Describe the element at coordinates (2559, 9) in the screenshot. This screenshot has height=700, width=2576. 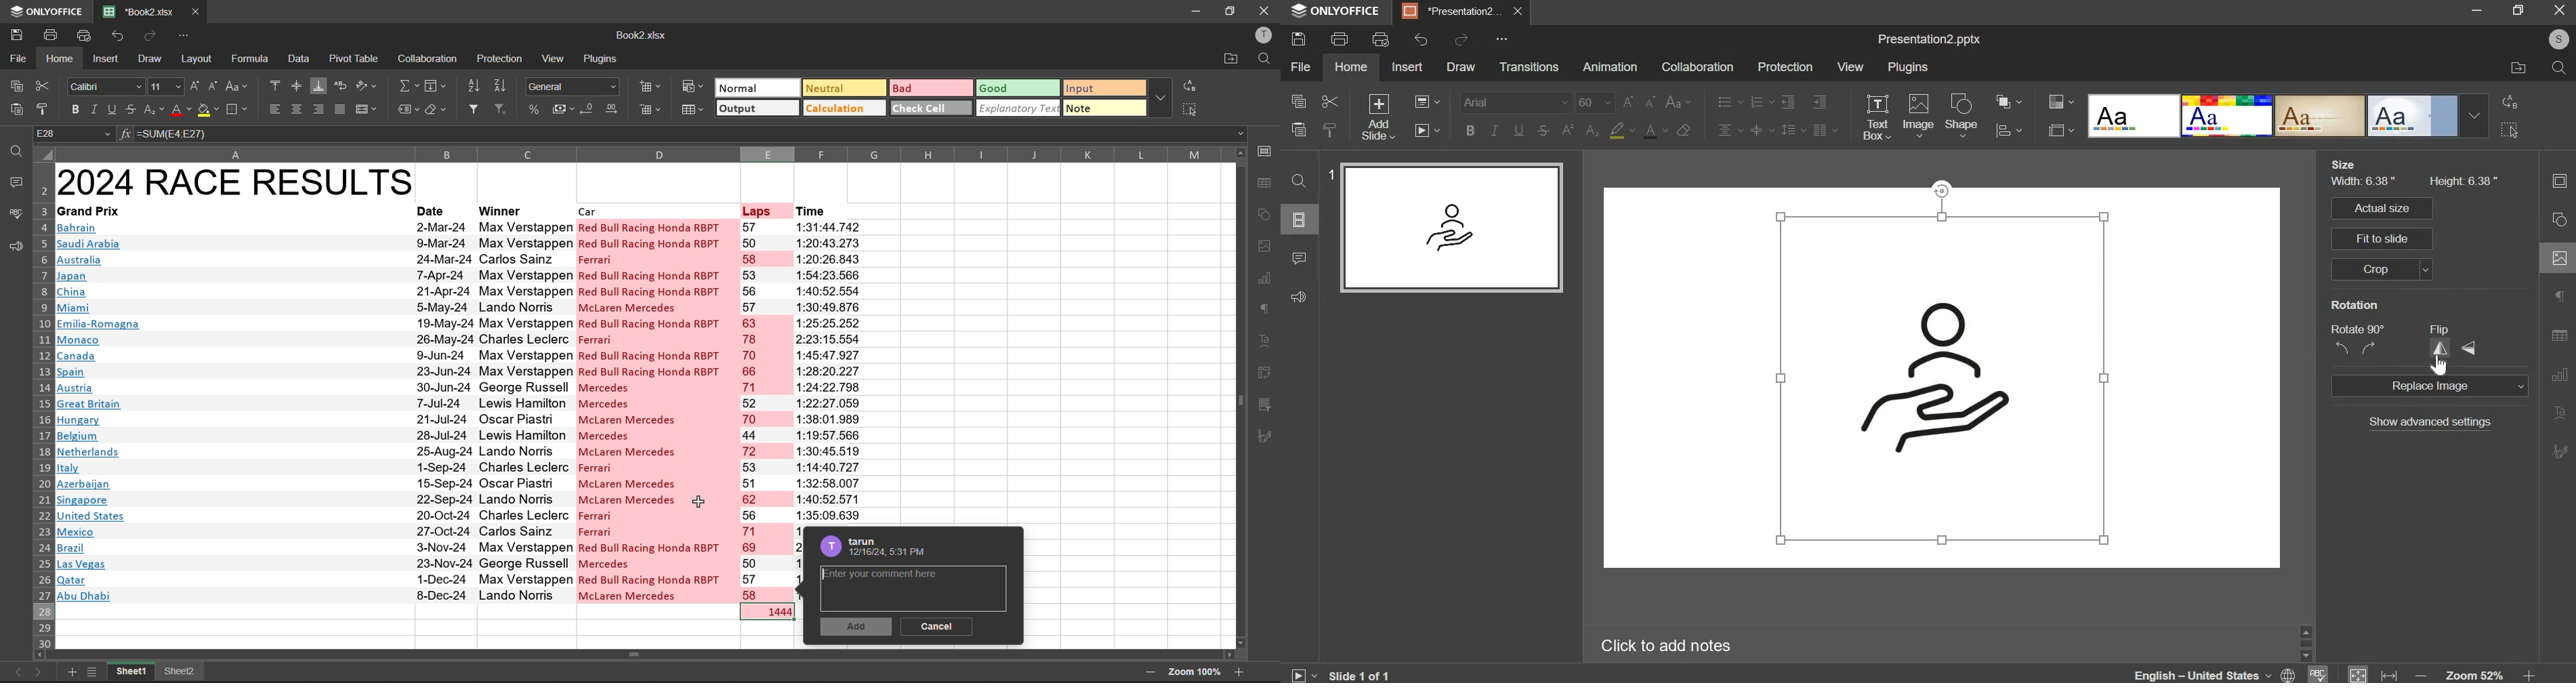
I see `exit` at that location.